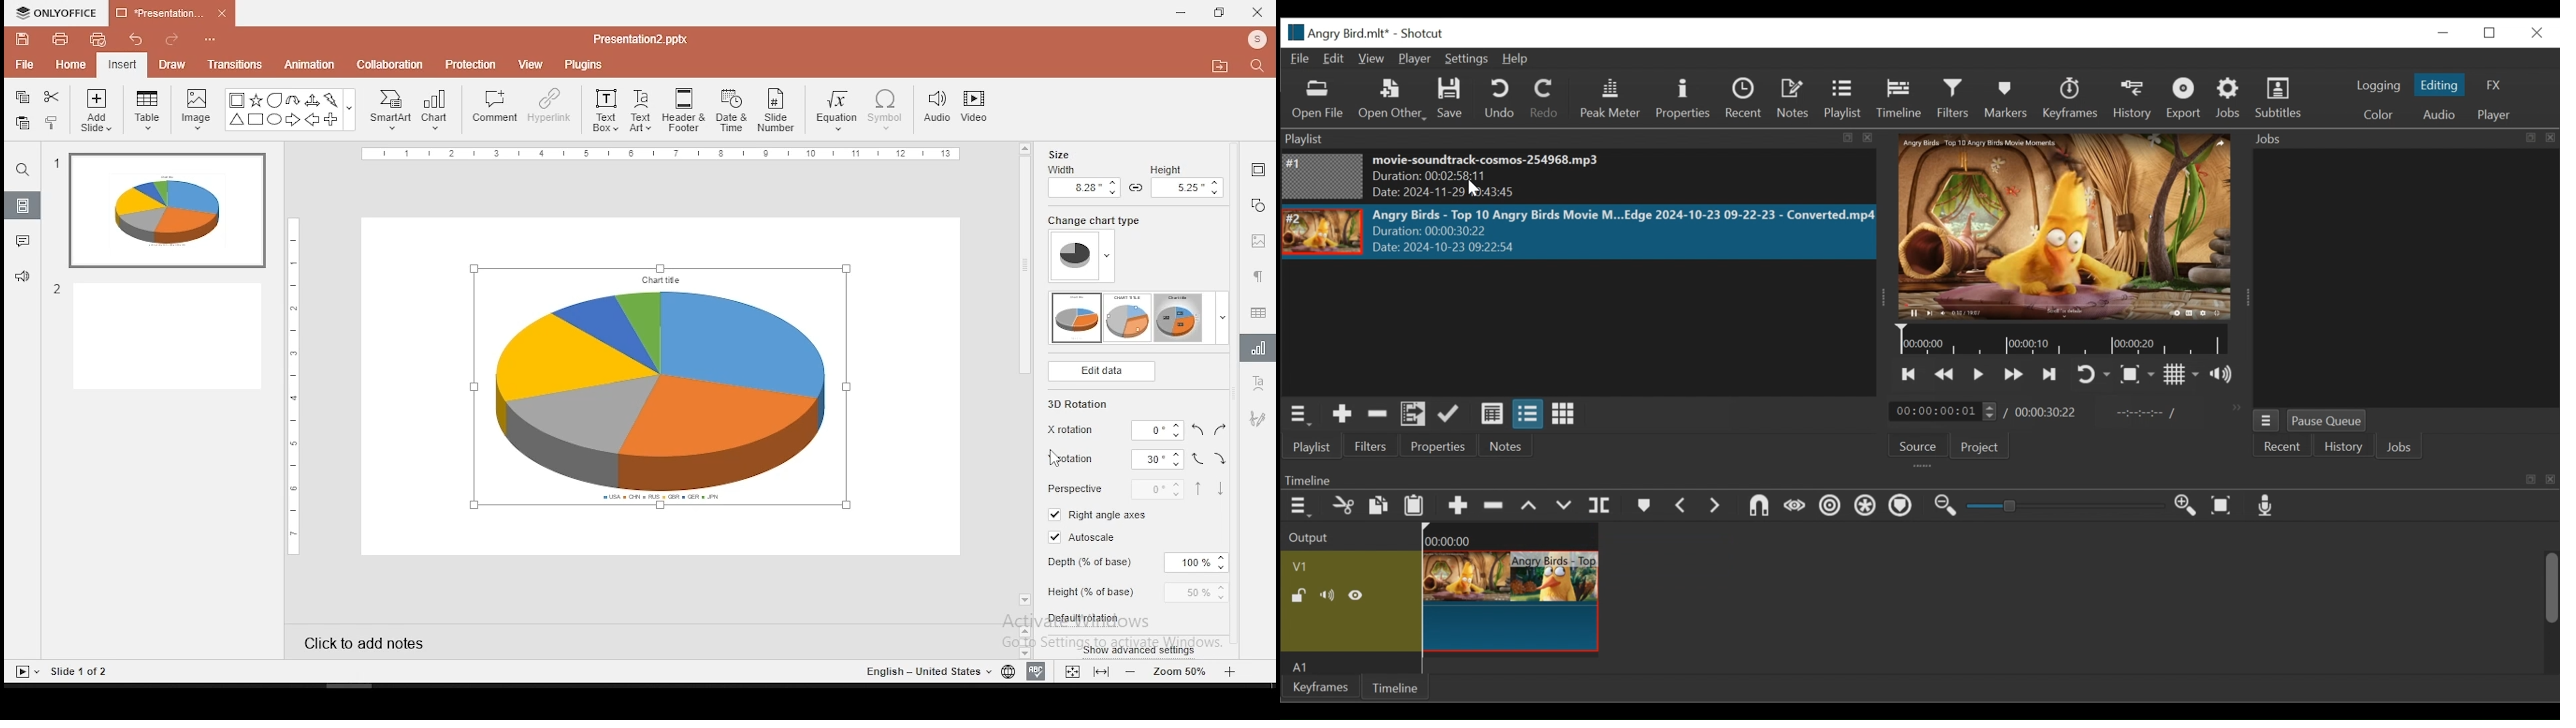  What do you see at coordinates (1381, 507) in the screenshot?
I see `Copy` at bounding box center [1381, 507].